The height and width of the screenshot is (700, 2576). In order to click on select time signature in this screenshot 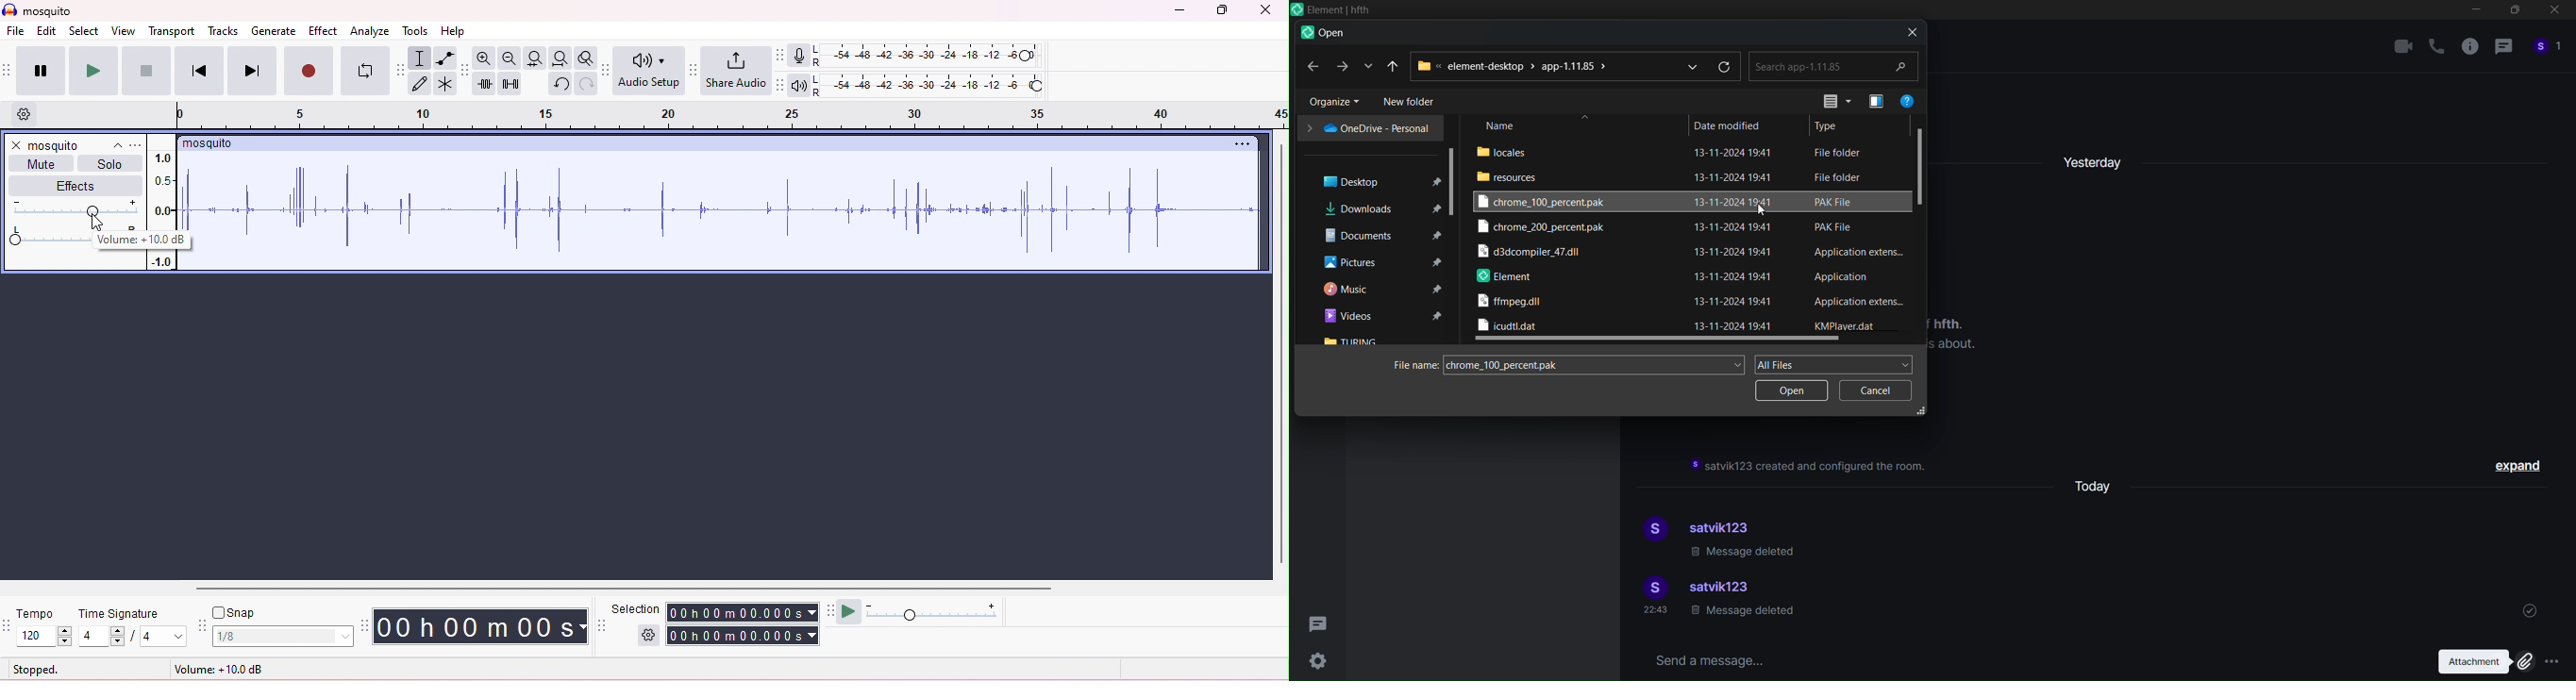, I will do `click(100, 637)`.